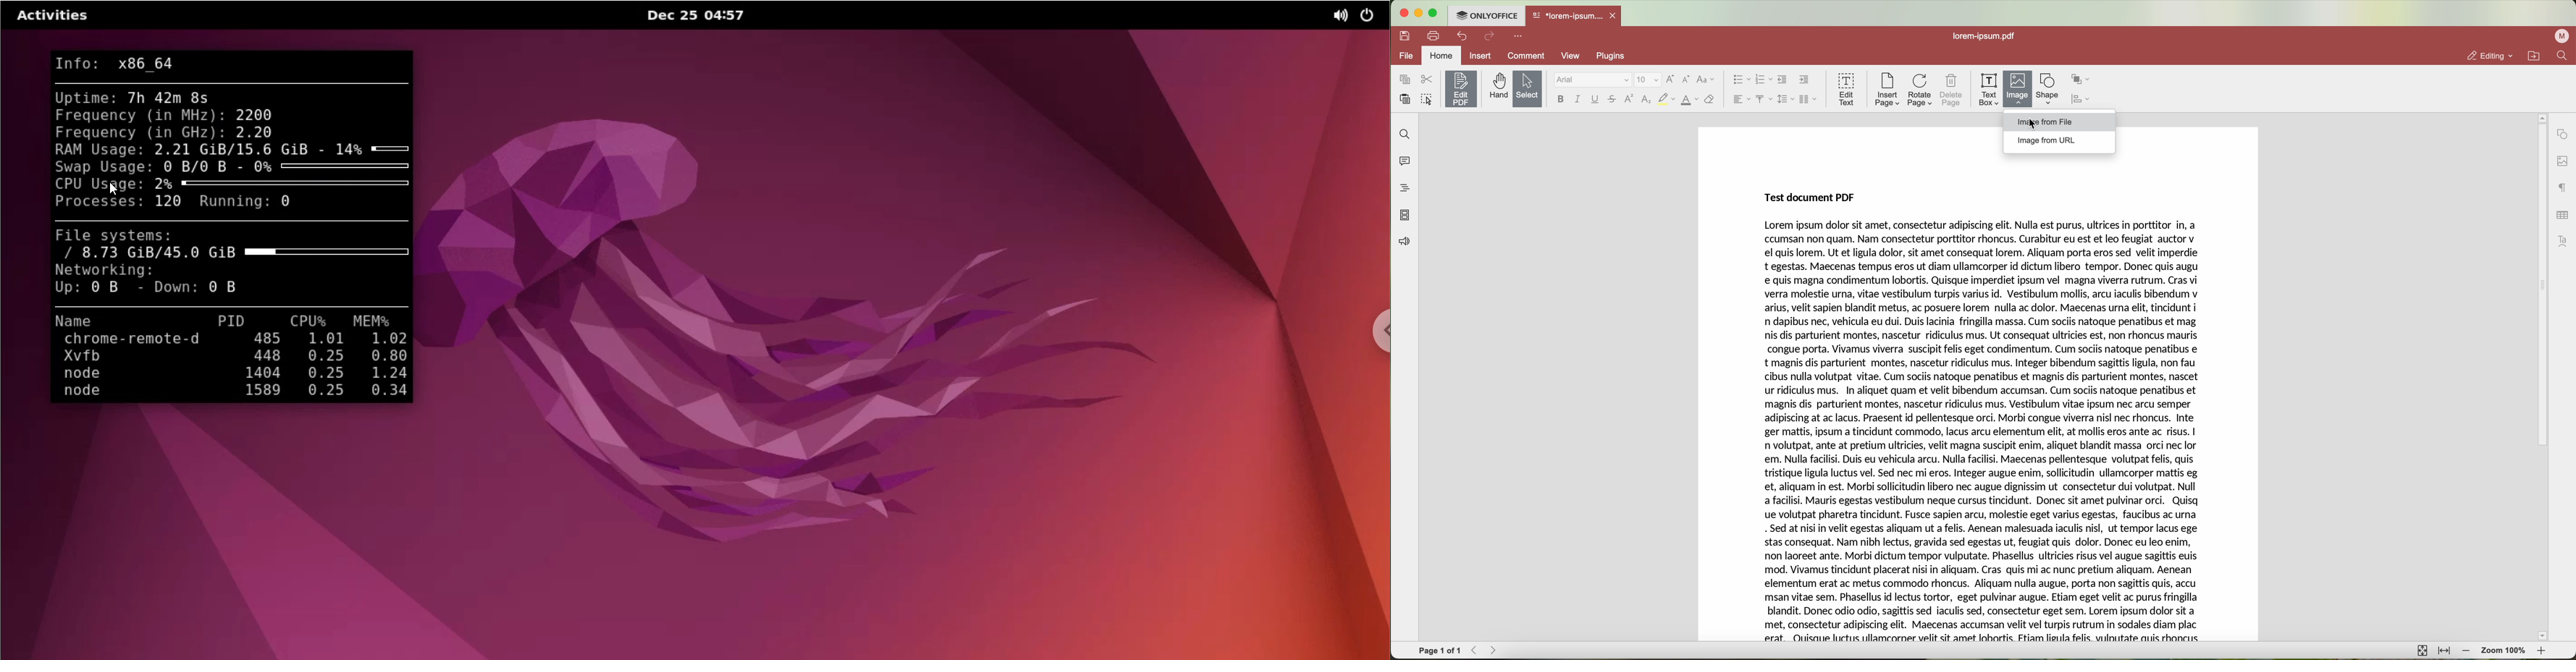 The image size is (2576, 672). What do you see at coordinates (1426, 100) in the screenshot?
I see `select all` at bounding box center [1426, 100].